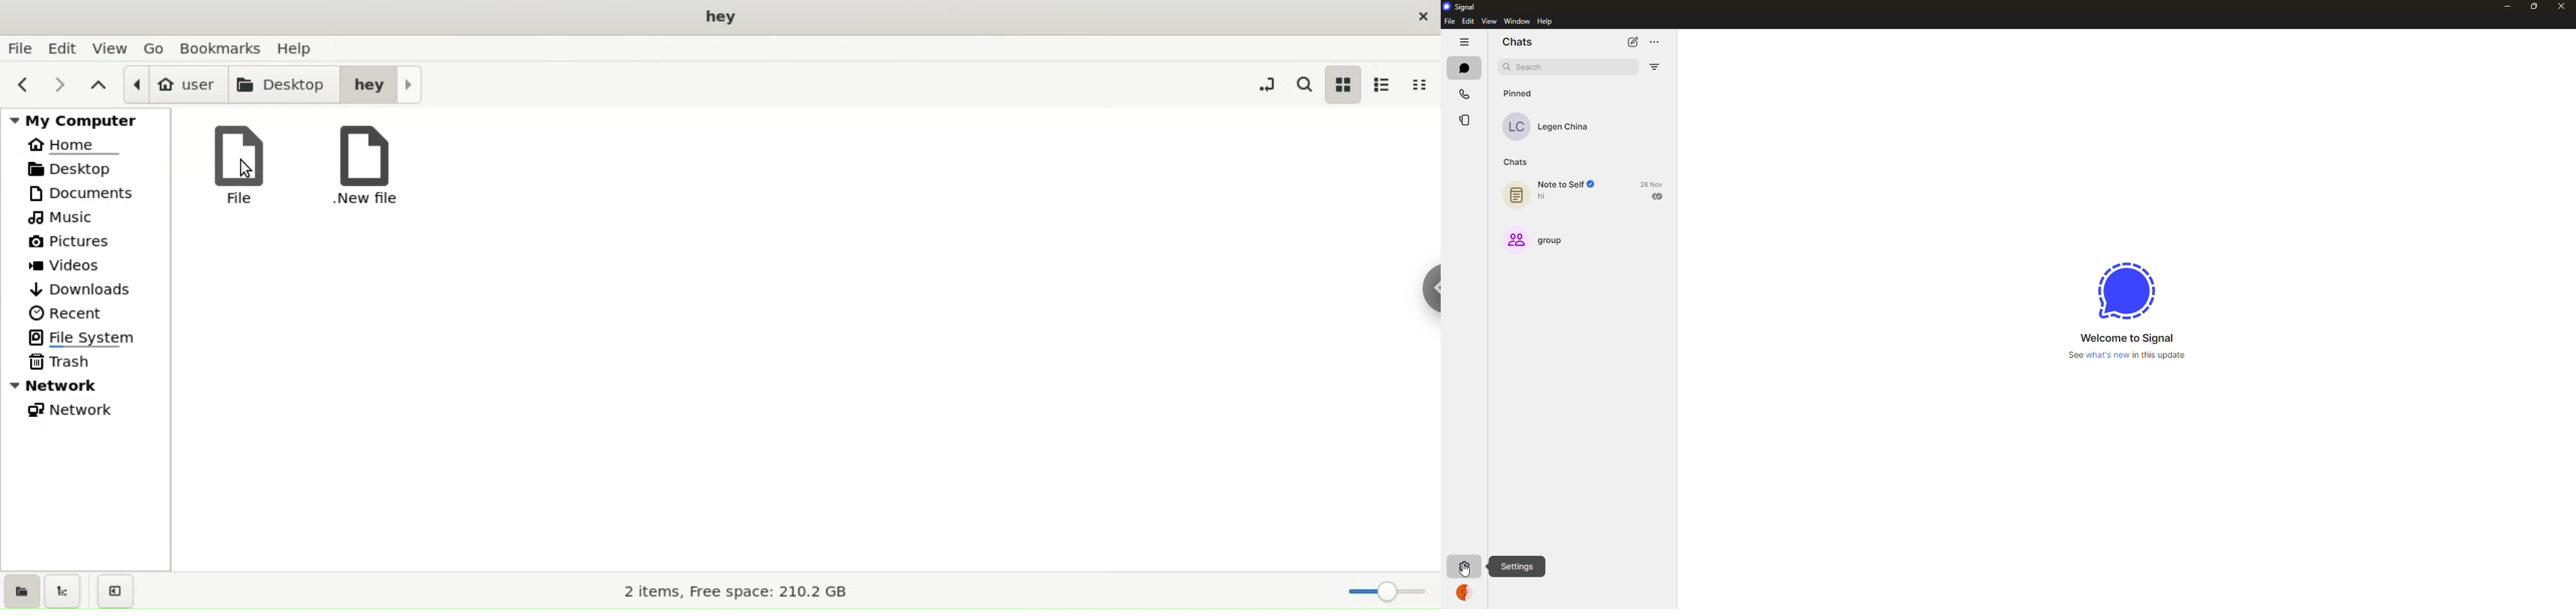 The image size is (2576, 616). Describe the element at coordinates (1532, 67) in the screenshot. I see `search` at that location.